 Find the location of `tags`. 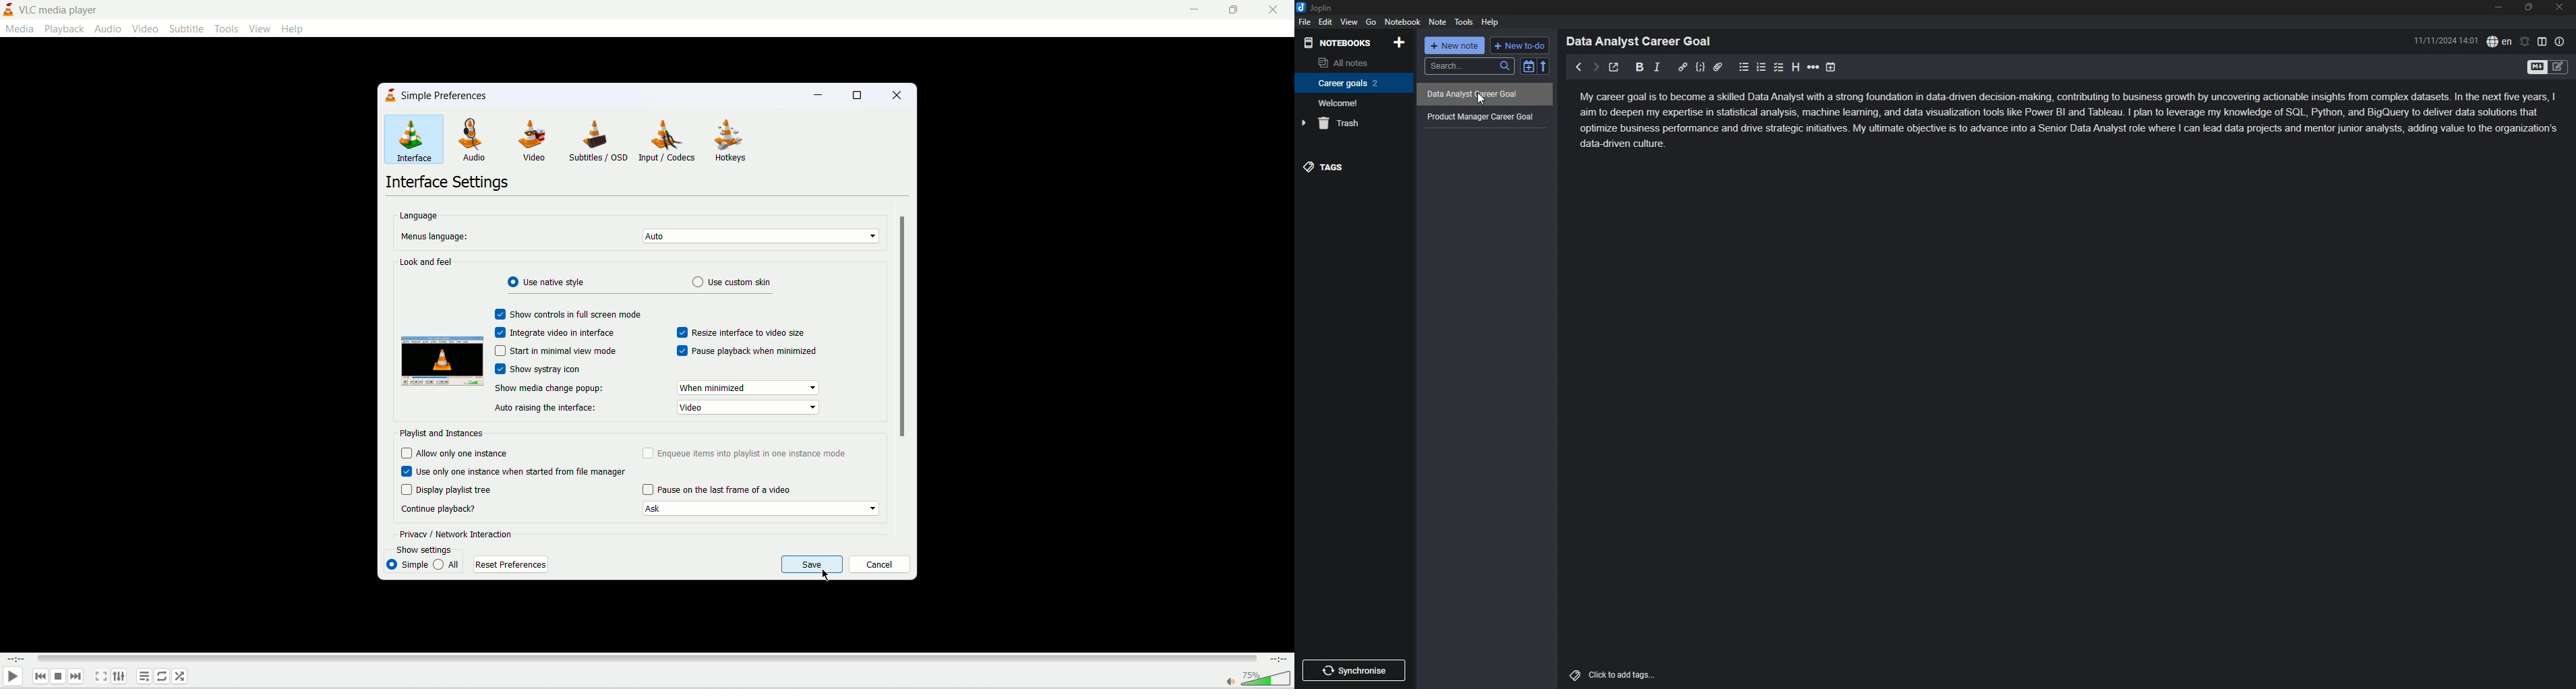

tags is located at coordinates (1353, 167).